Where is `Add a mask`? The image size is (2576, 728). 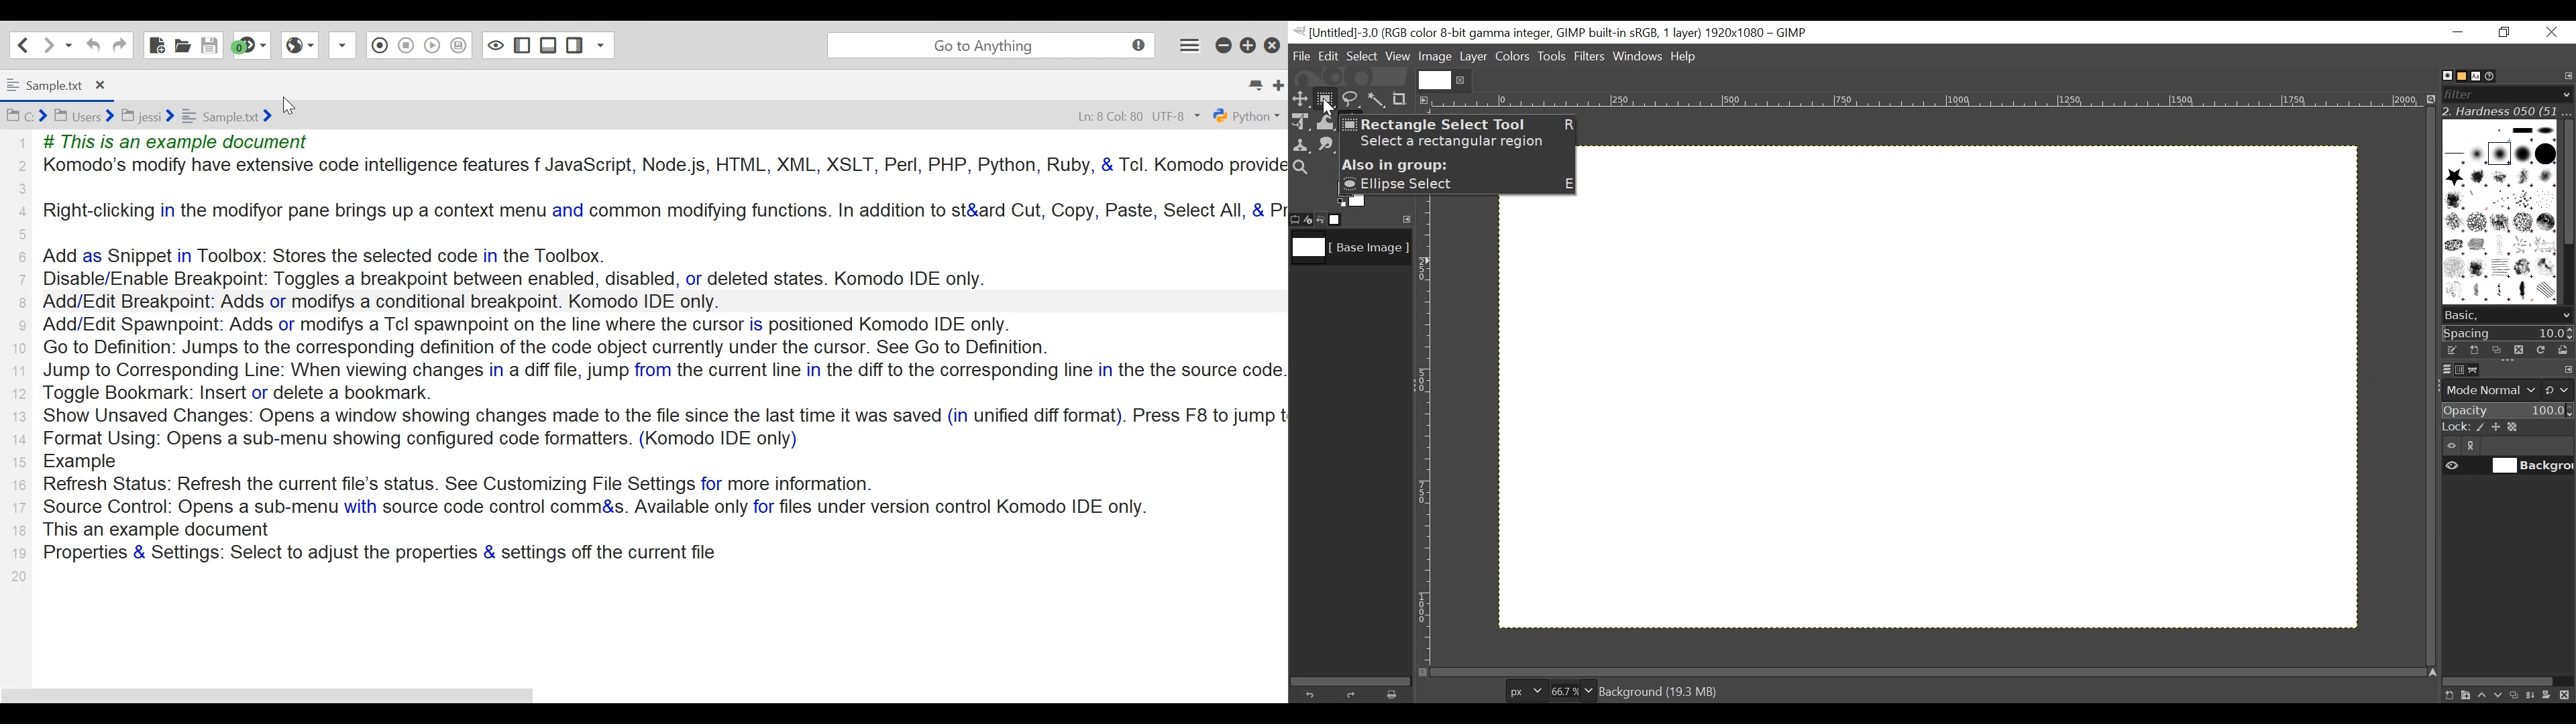 Add a mask is located at coordinates (2551, 697).